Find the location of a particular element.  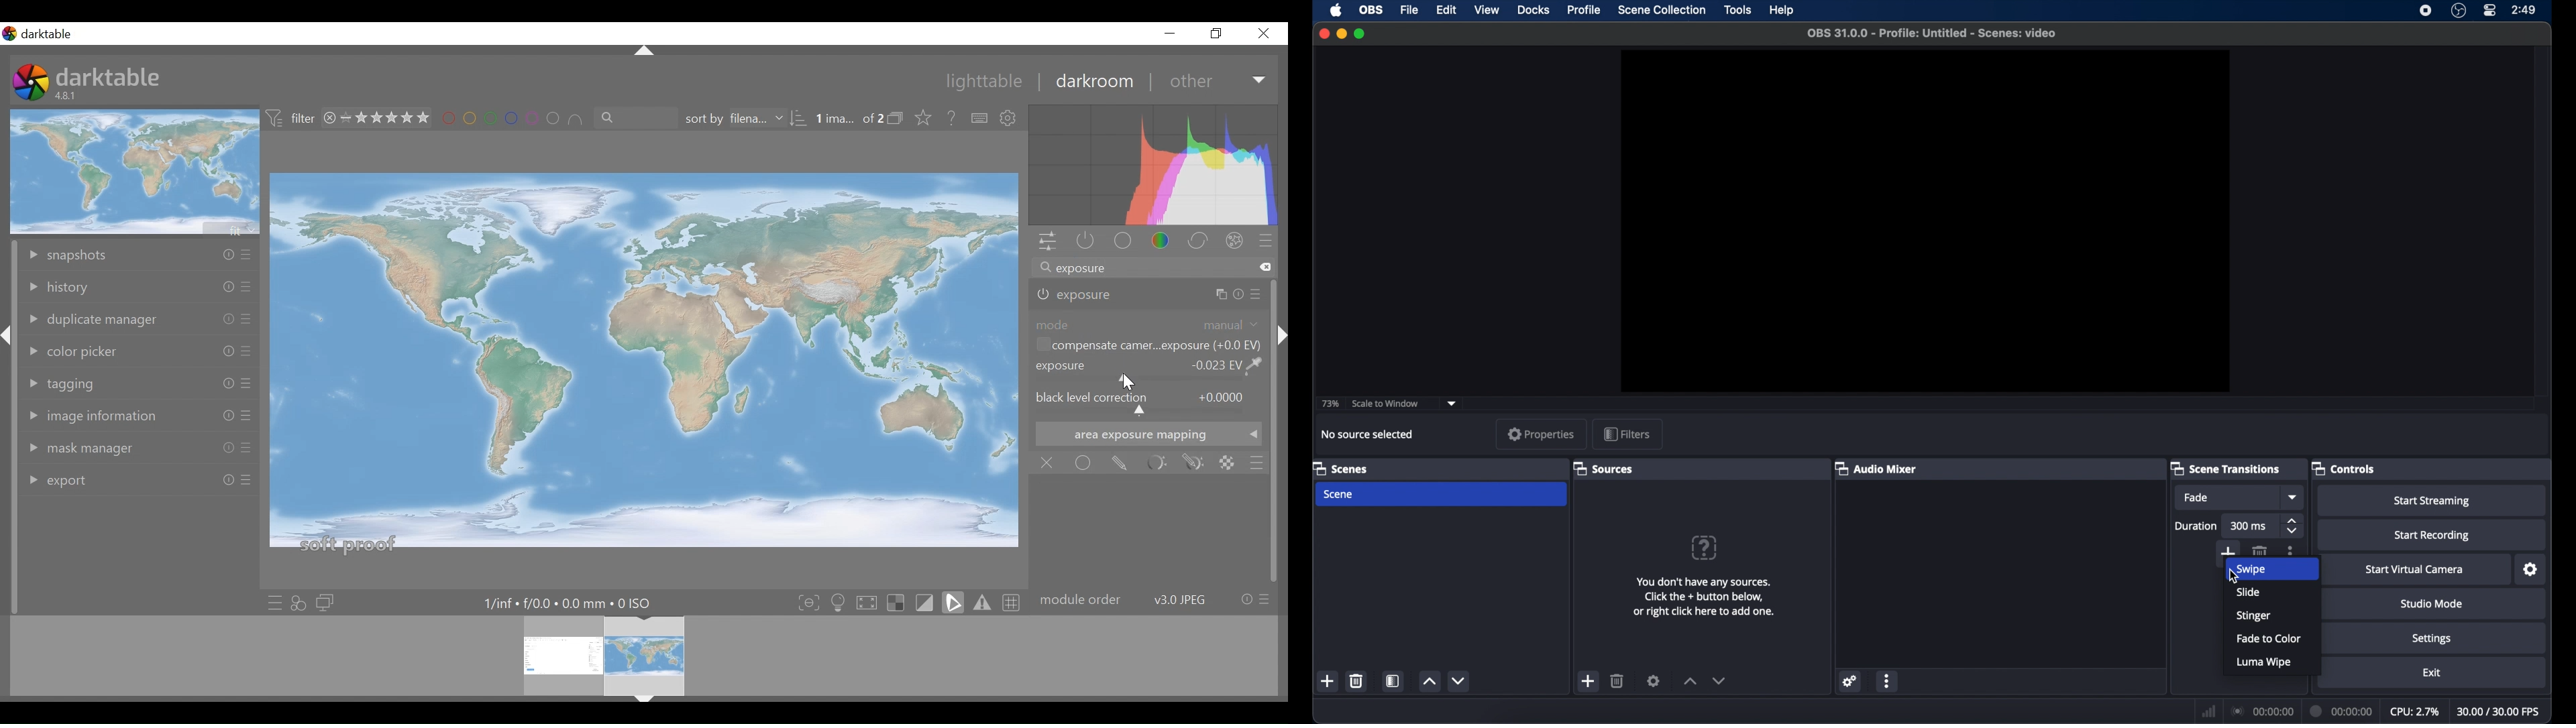

image selected out of is located at coordinates (849, 119).